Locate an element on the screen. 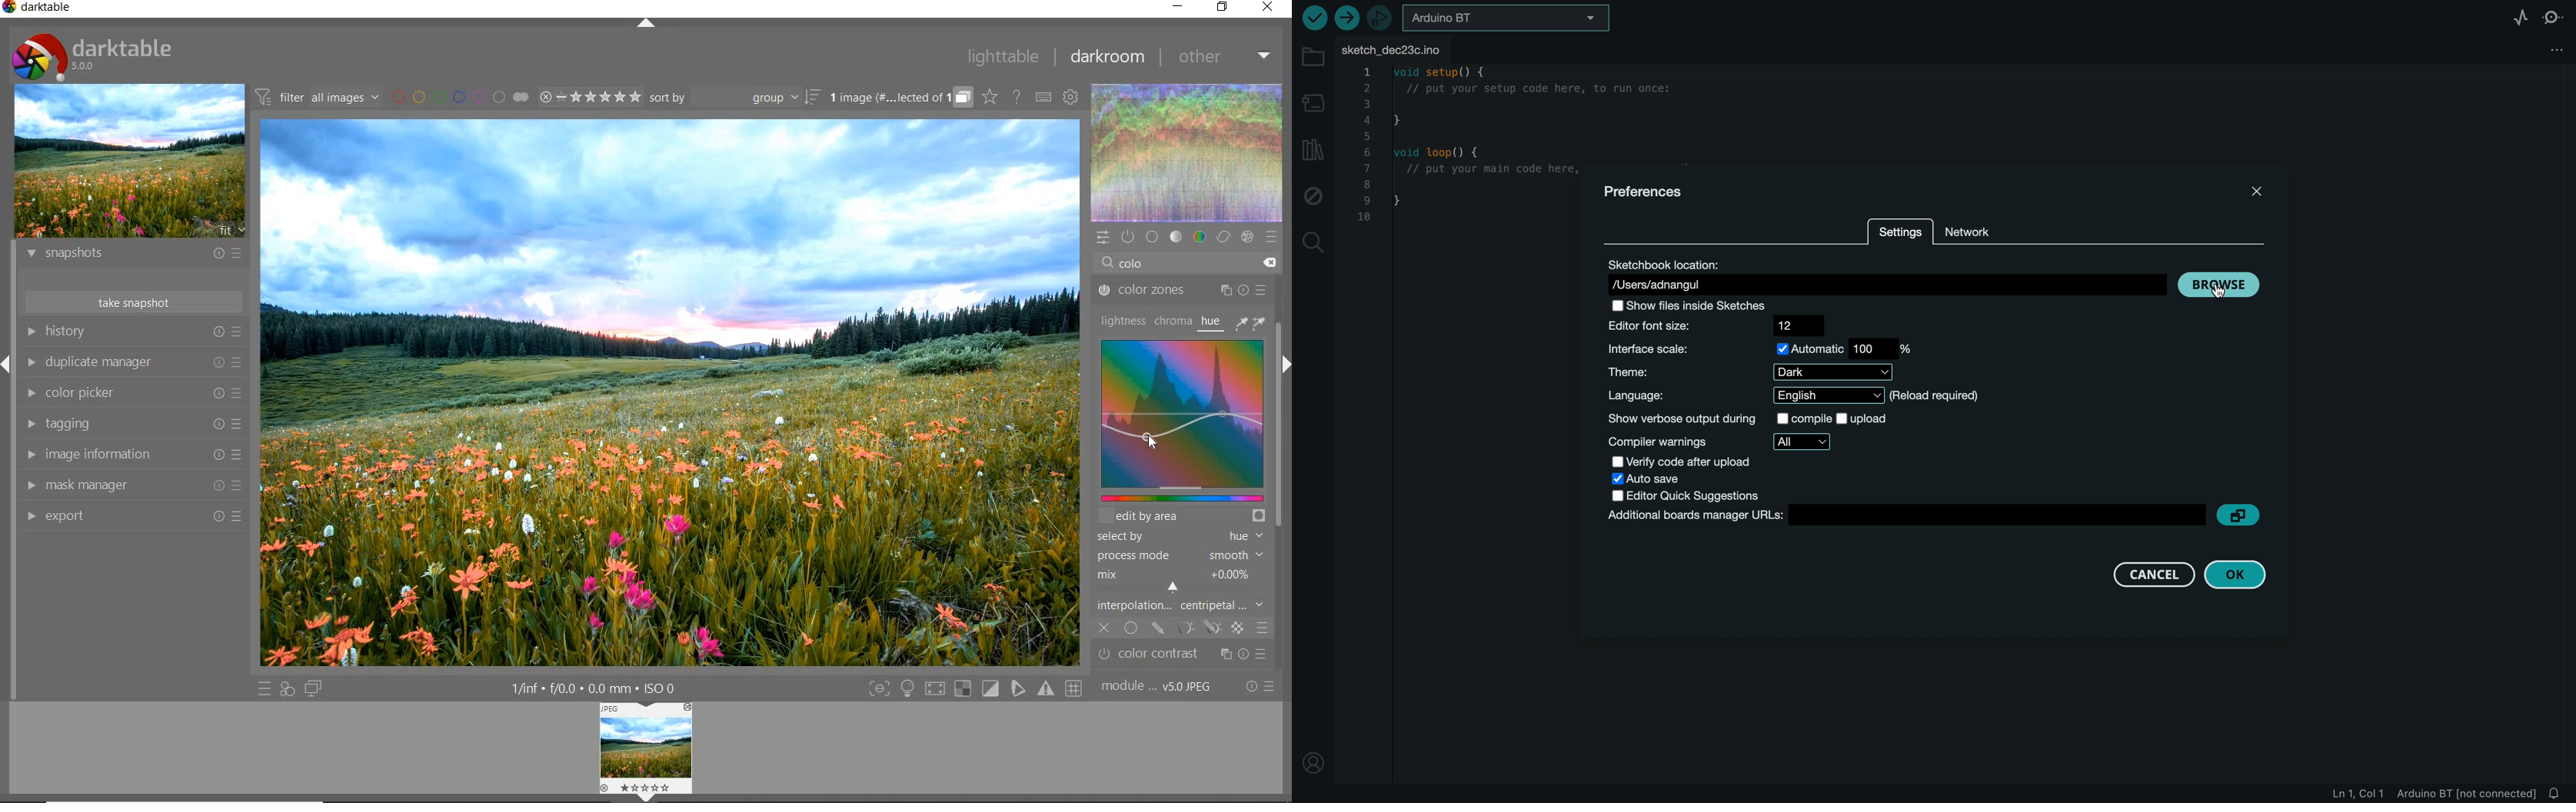 This screenshot has height=812, width=2576. color zones is located at coordinates (1183, 292).